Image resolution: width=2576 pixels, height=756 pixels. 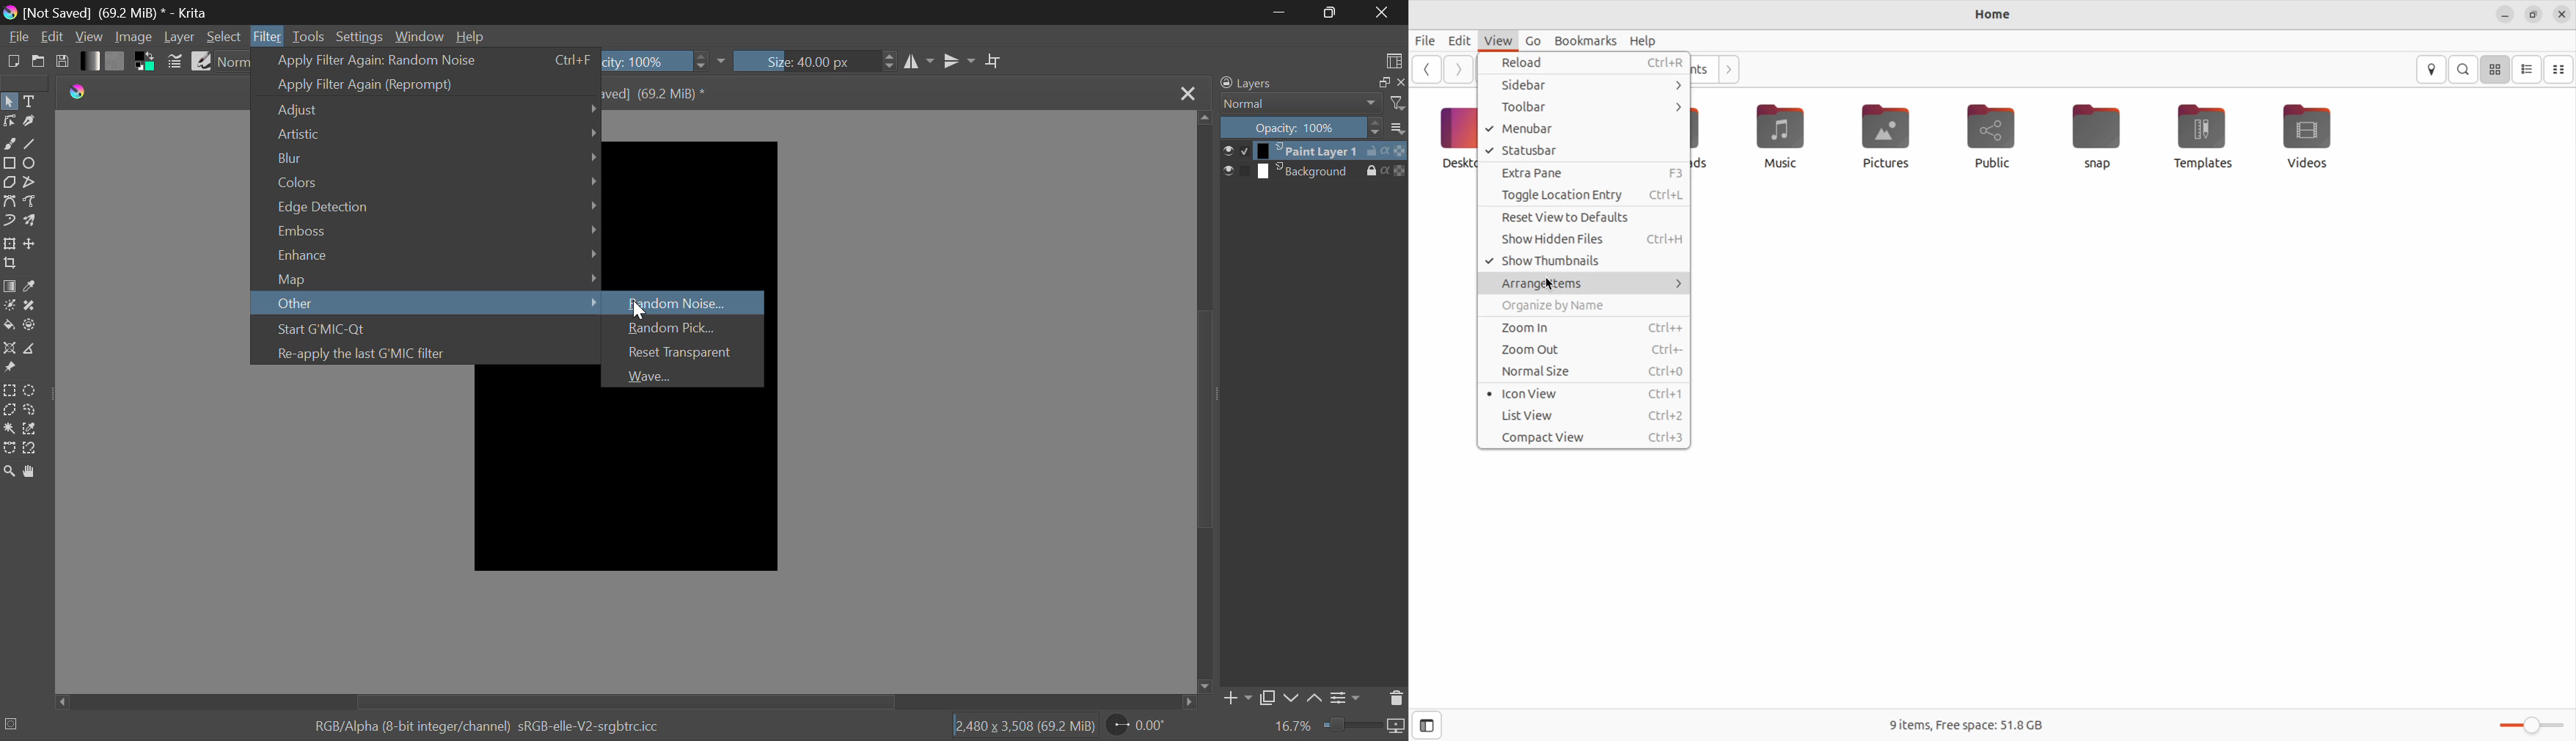 I want to click on Move Layer Down, so click(x=1292, y=696).